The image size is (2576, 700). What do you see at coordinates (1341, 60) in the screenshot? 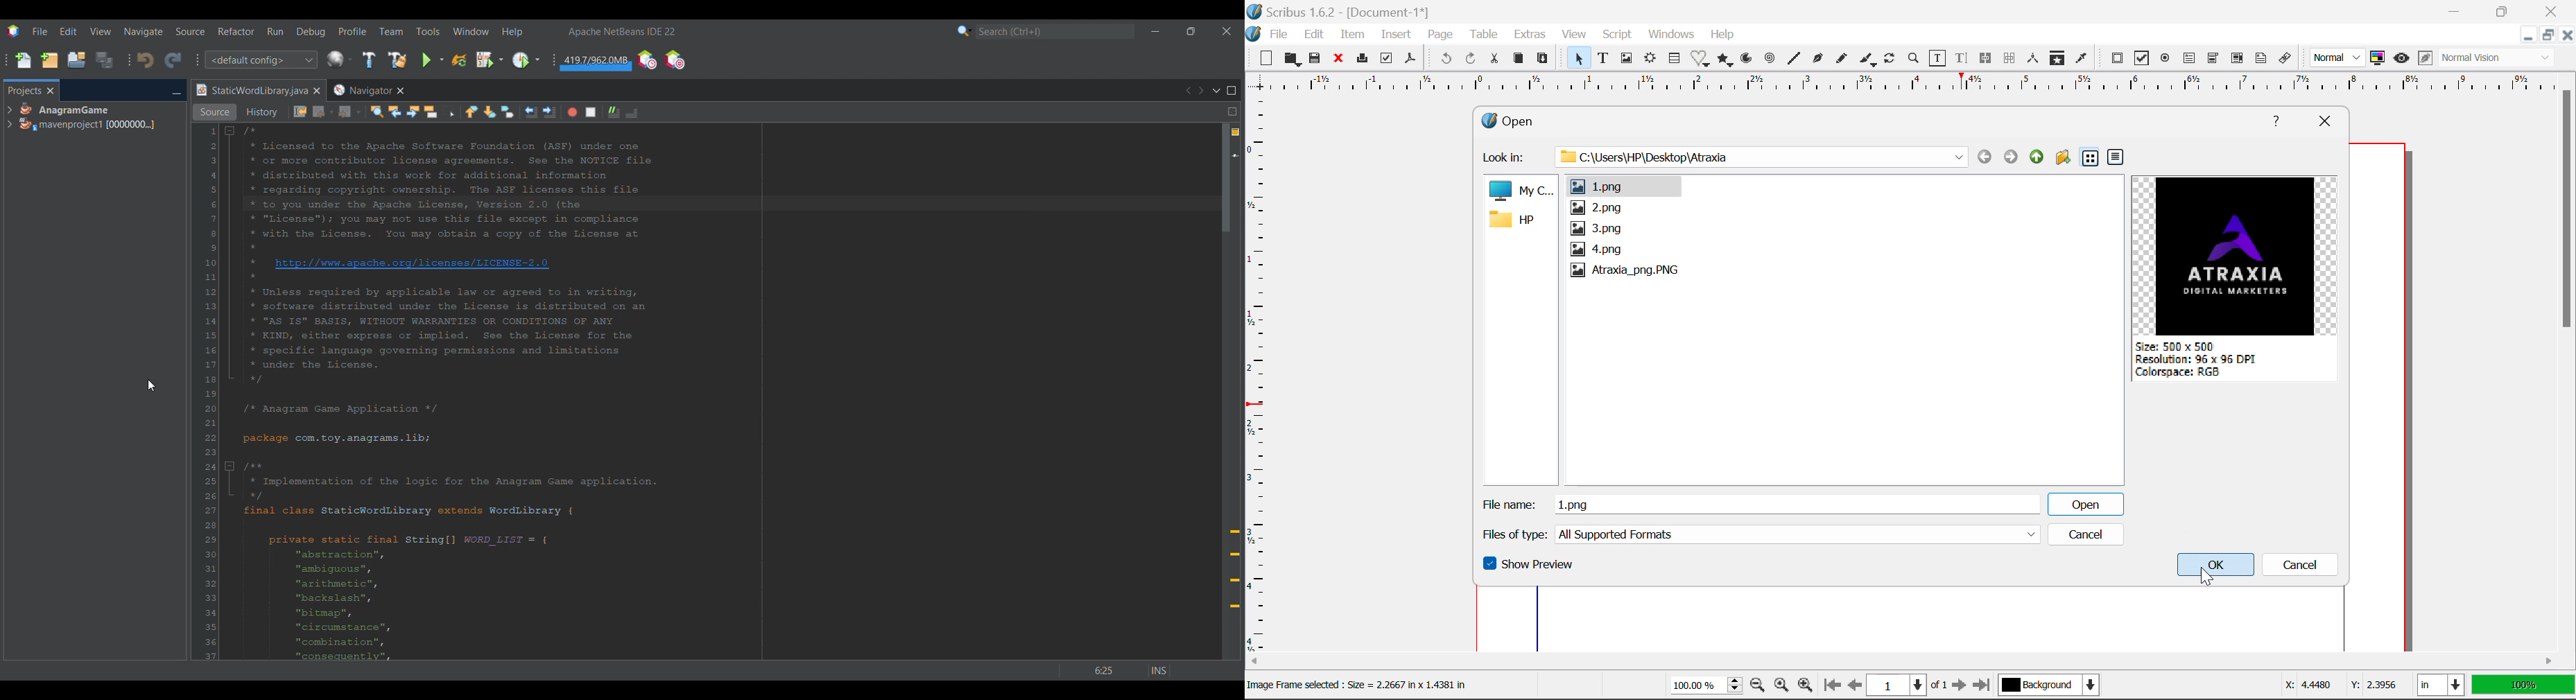
I see `Close` at bounding box center [1341, 60].